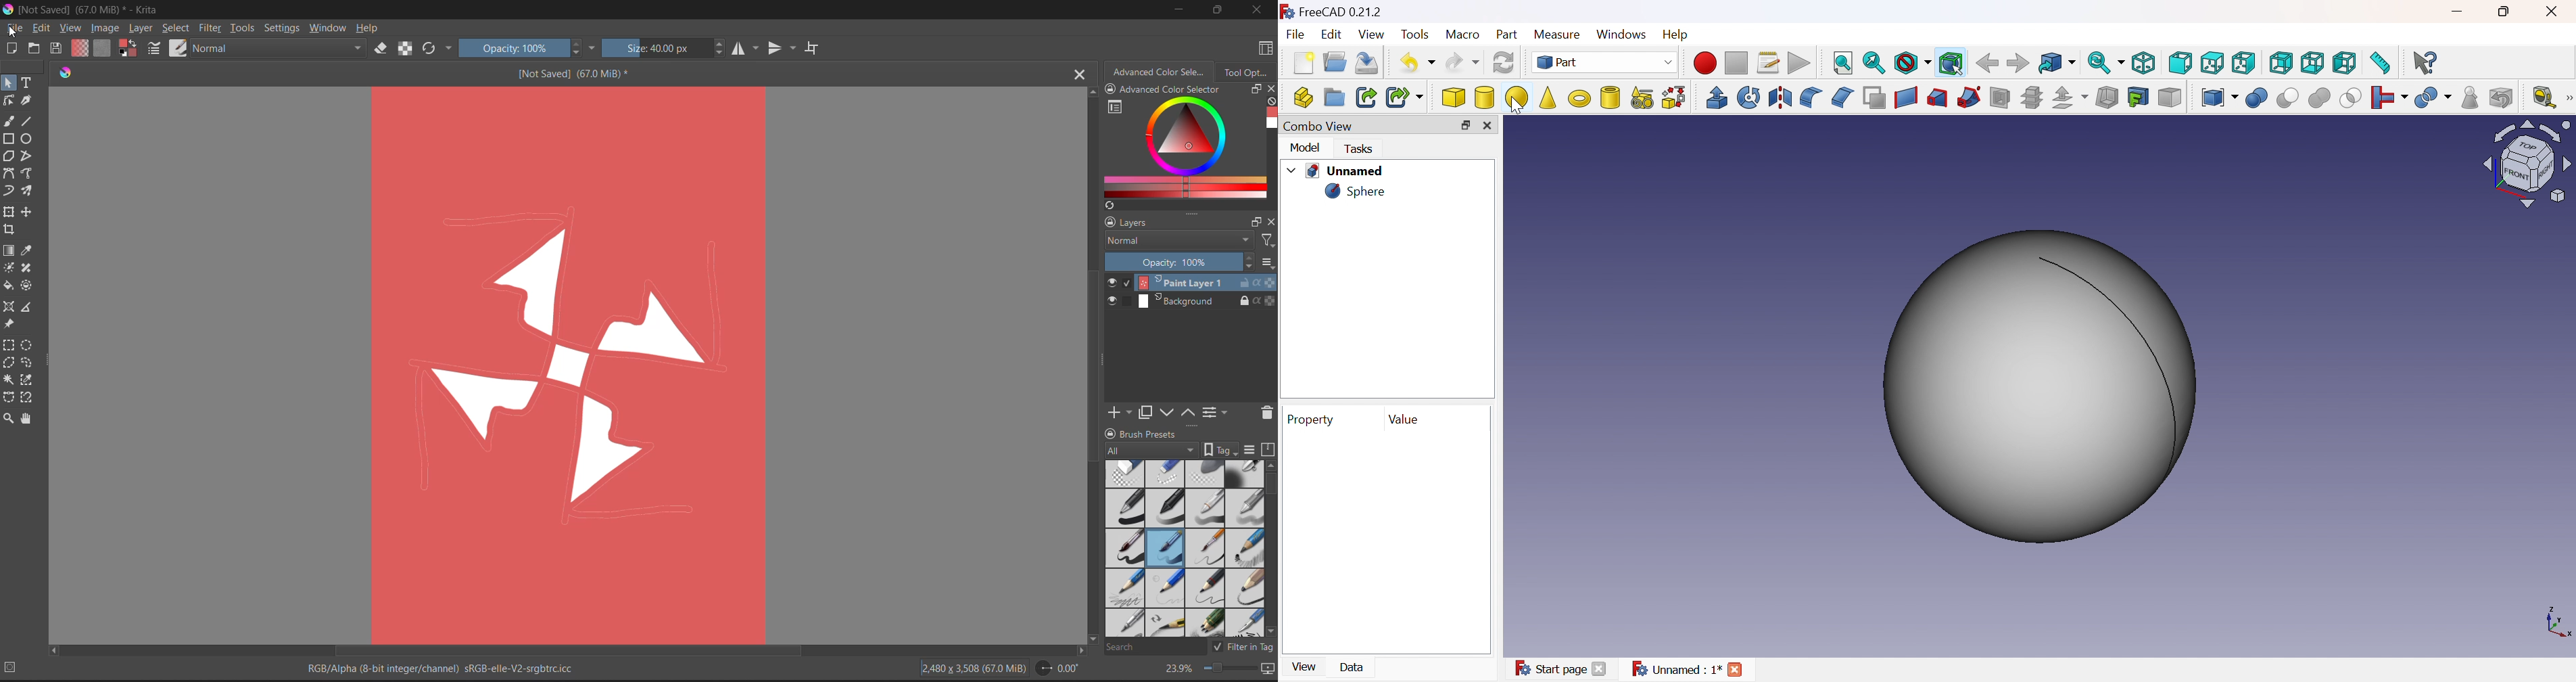  Describe the element at coordinates (1692, 669) in the screenshot. I see `Unnamed ` at that location.